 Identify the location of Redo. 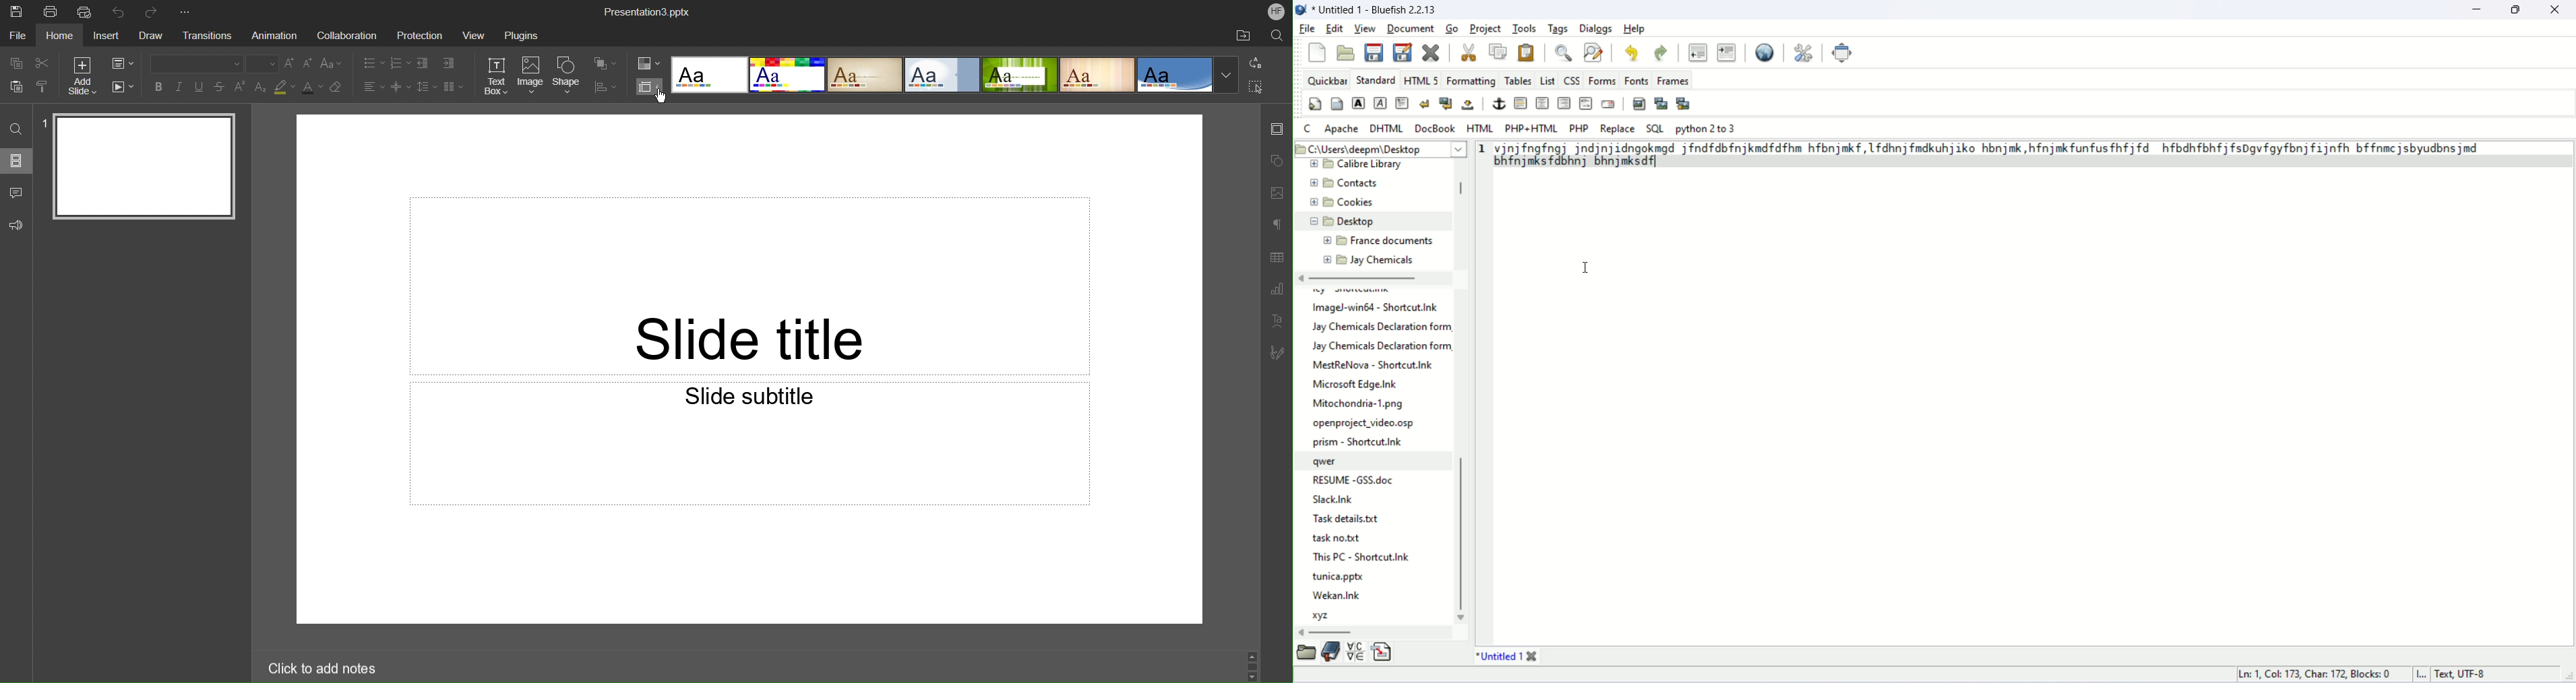
(154, 9).